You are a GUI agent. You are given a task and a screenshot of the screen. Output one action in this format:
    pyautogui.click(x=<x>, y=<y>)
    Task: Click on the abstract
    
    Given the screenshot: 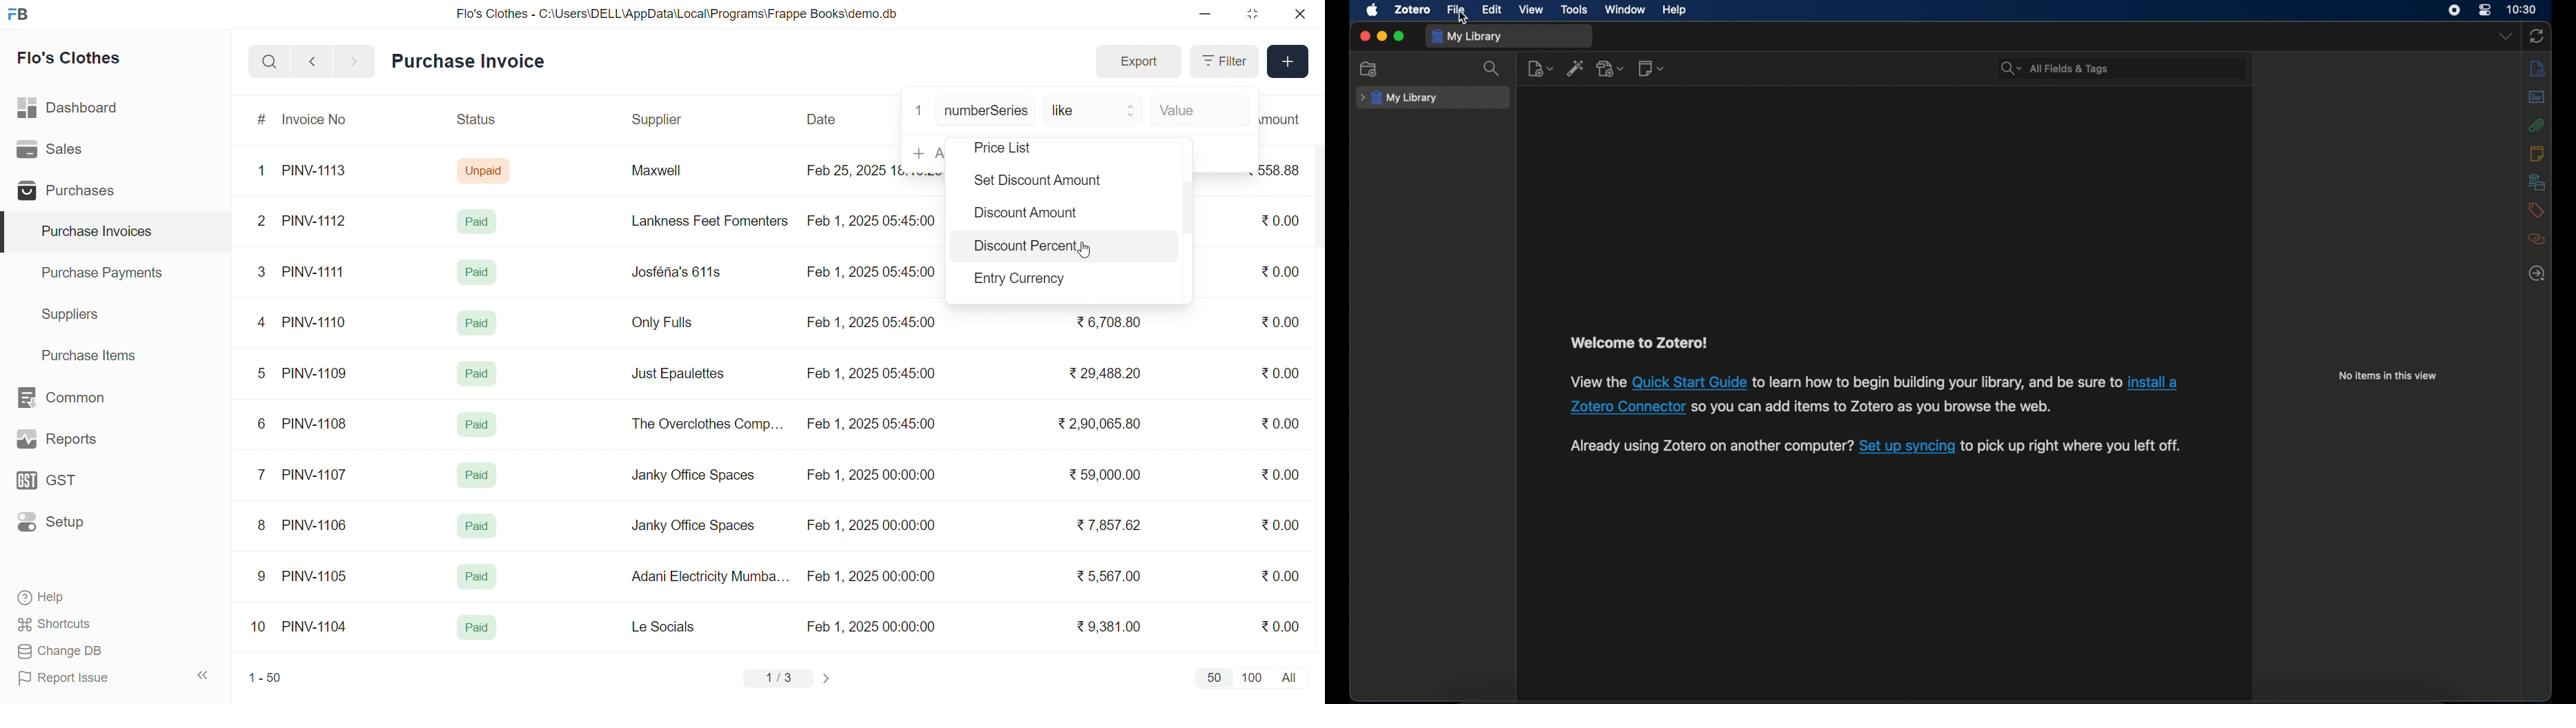 What is the action you would take?
    pyautogui.click(x=2537, y=97)
    